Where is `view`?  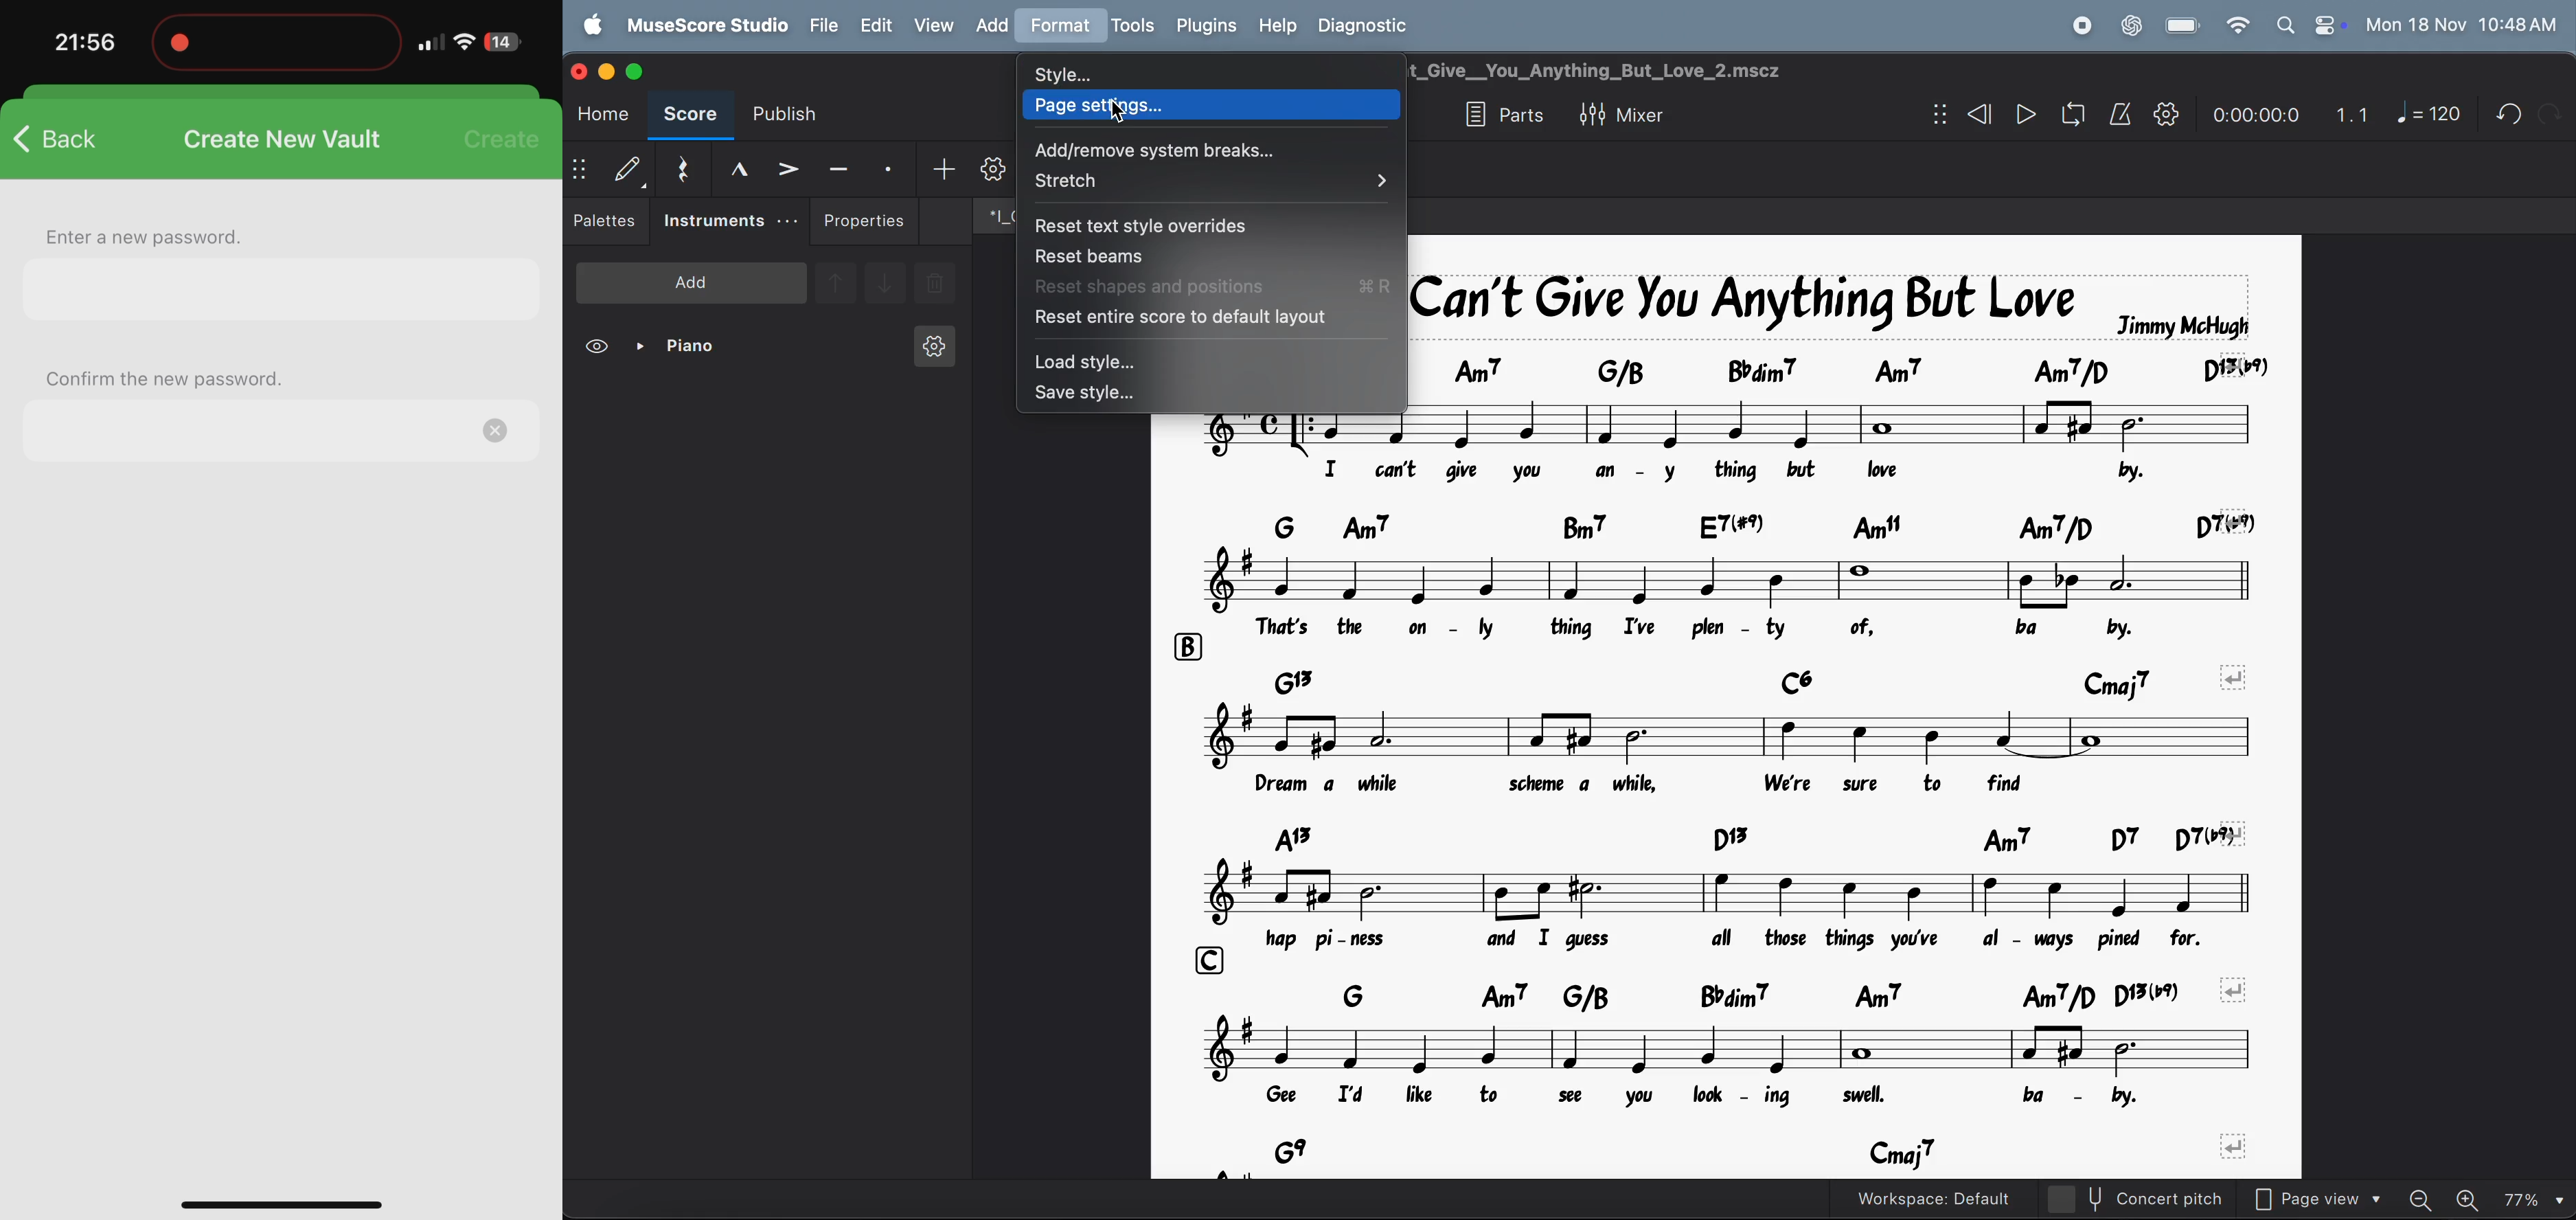 view is located at coordinates (600, 348).